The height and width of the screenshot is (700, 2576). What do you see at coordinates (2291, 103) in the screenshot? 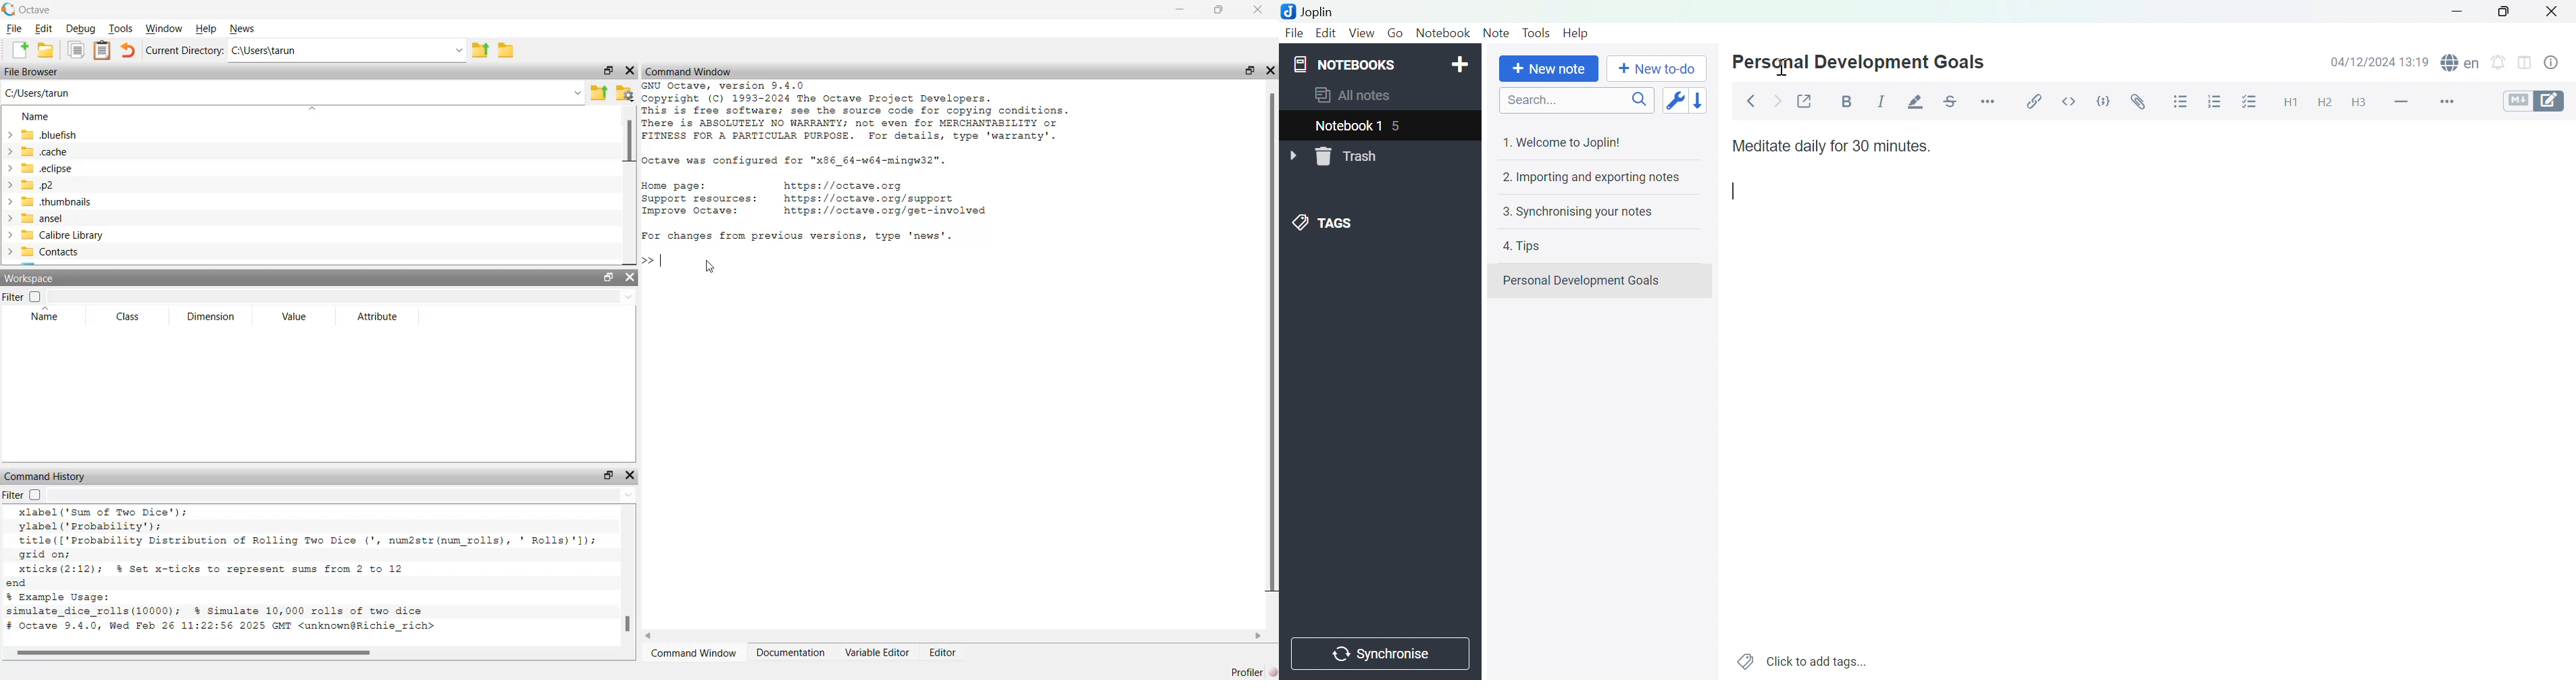
I see `Heading 1` at bounding box center [2291, 103].